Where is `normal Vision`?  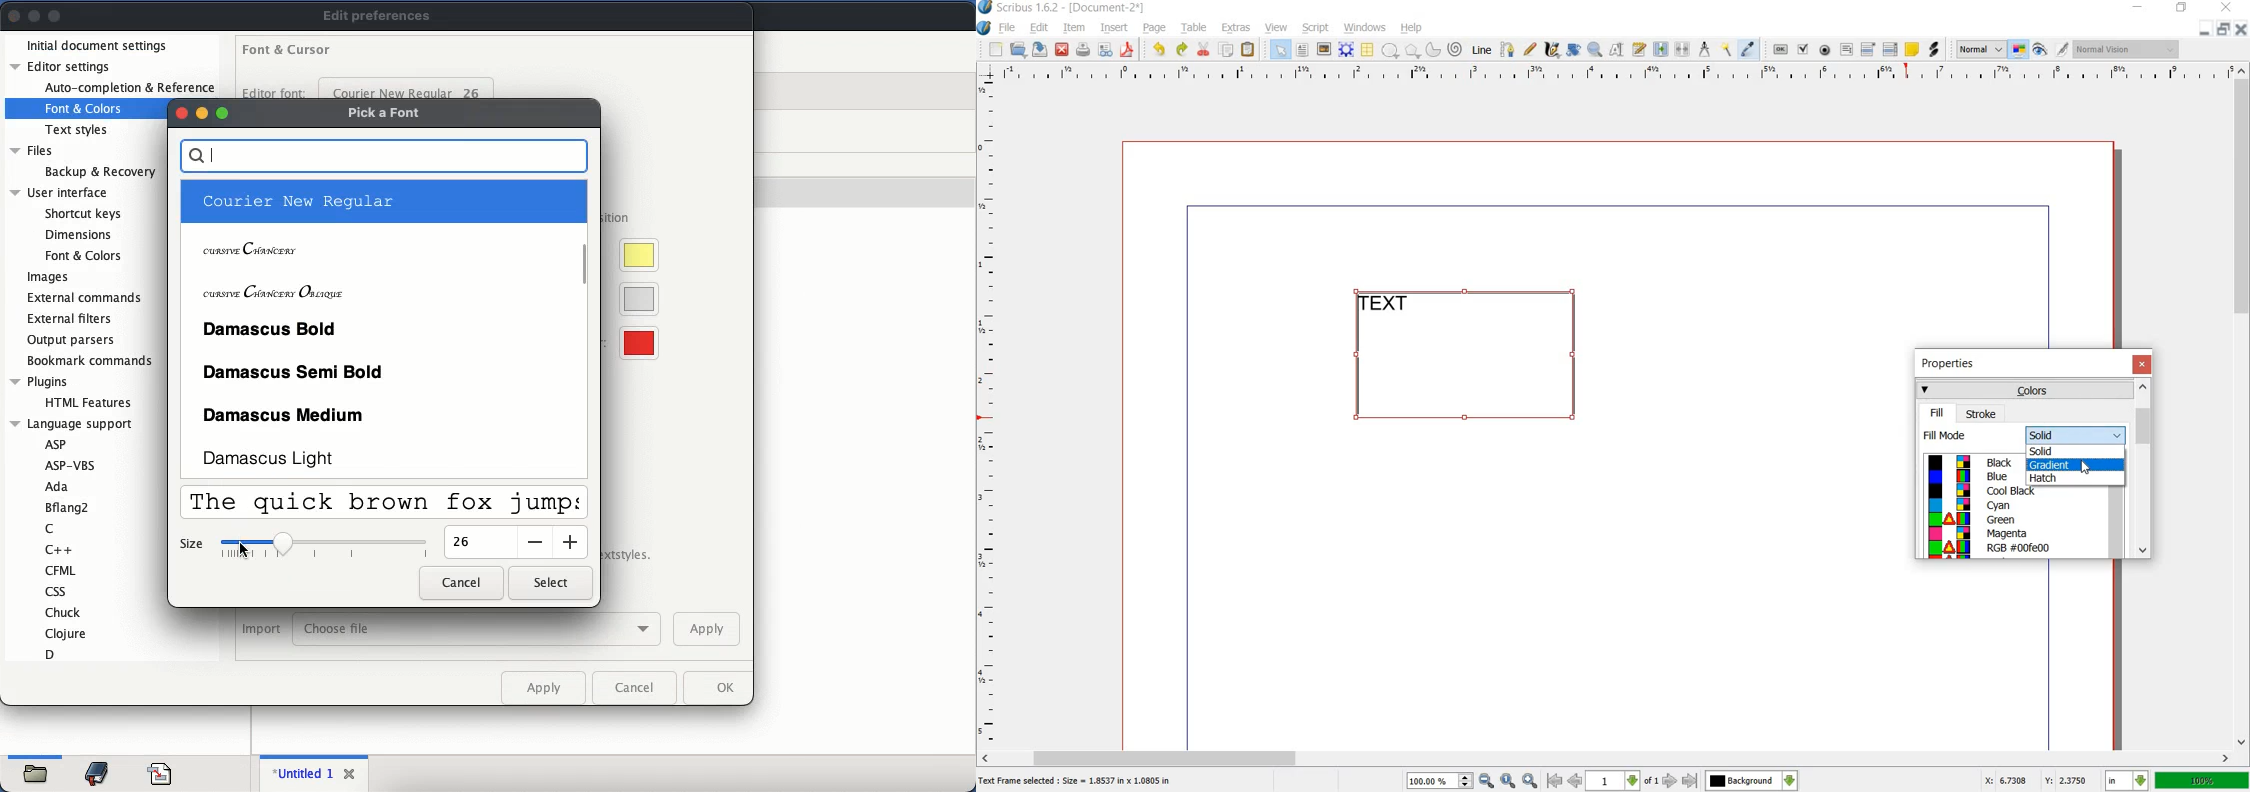 normal Vision is located at coordinates (2129, 49).